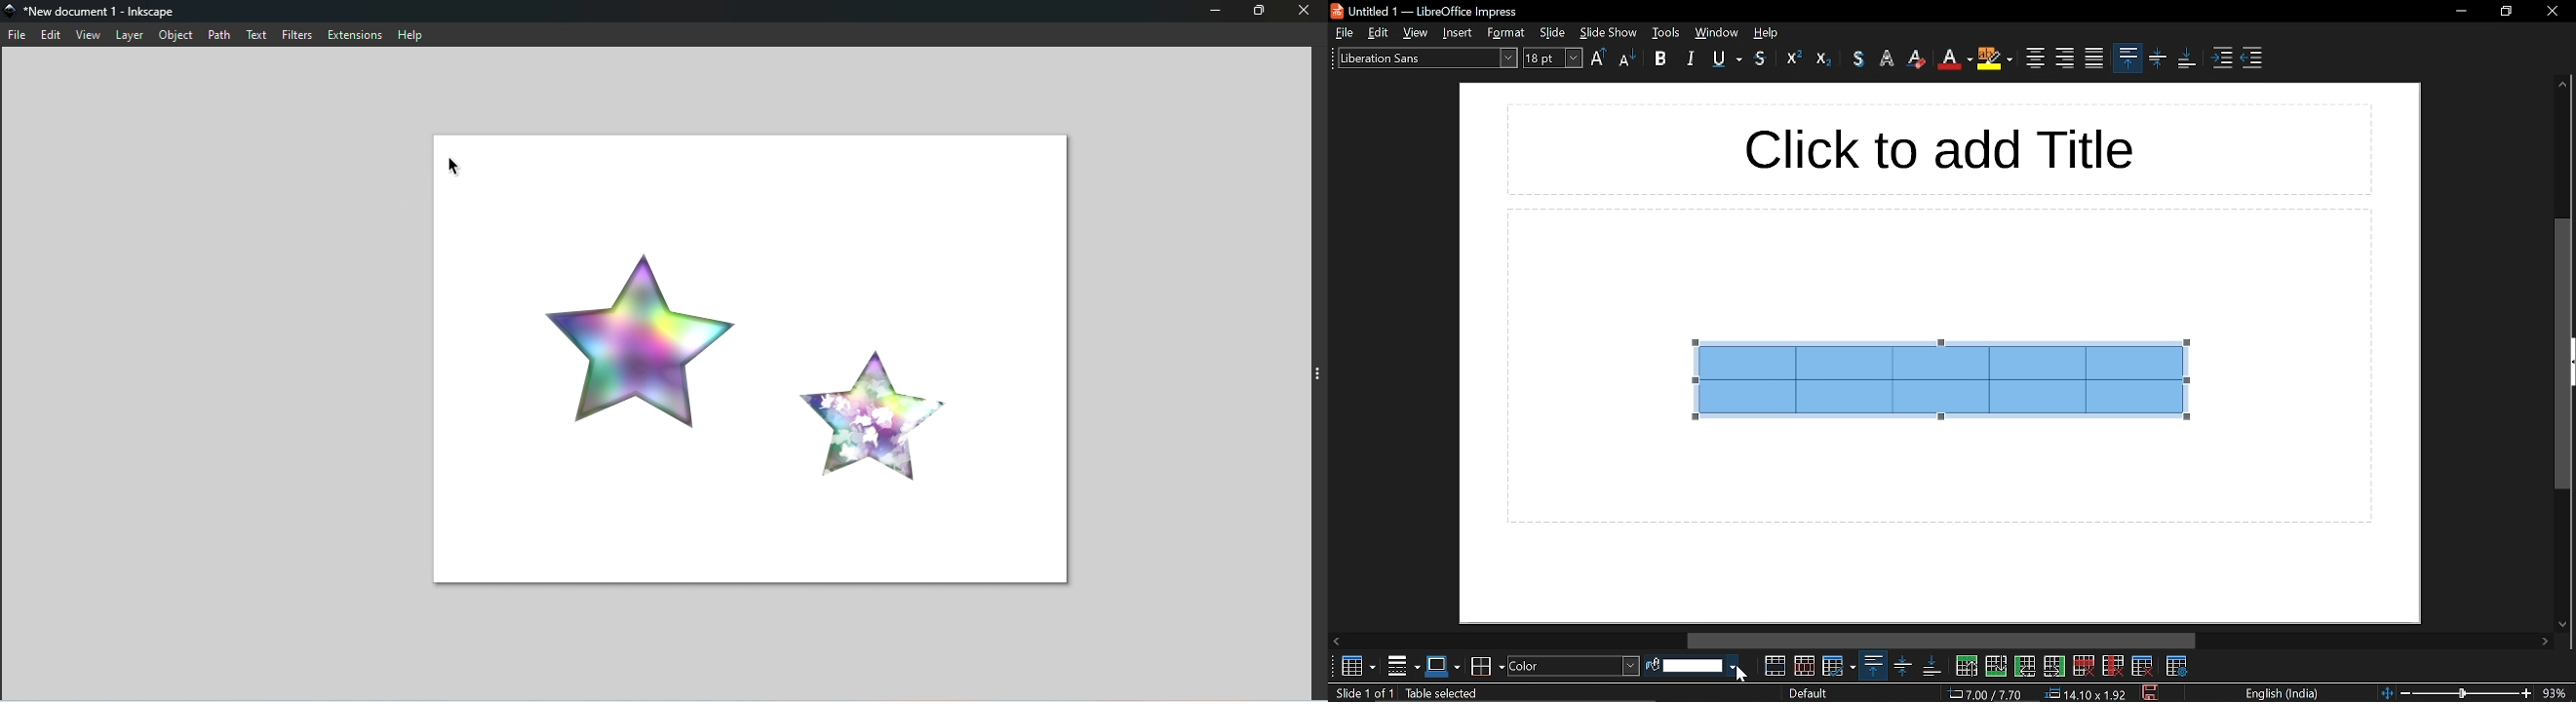 The width and height of the screenshot is (2576, 728). Describe the element at coordinates (2111, 665) in the screenshot. I see `delete column` at that location.